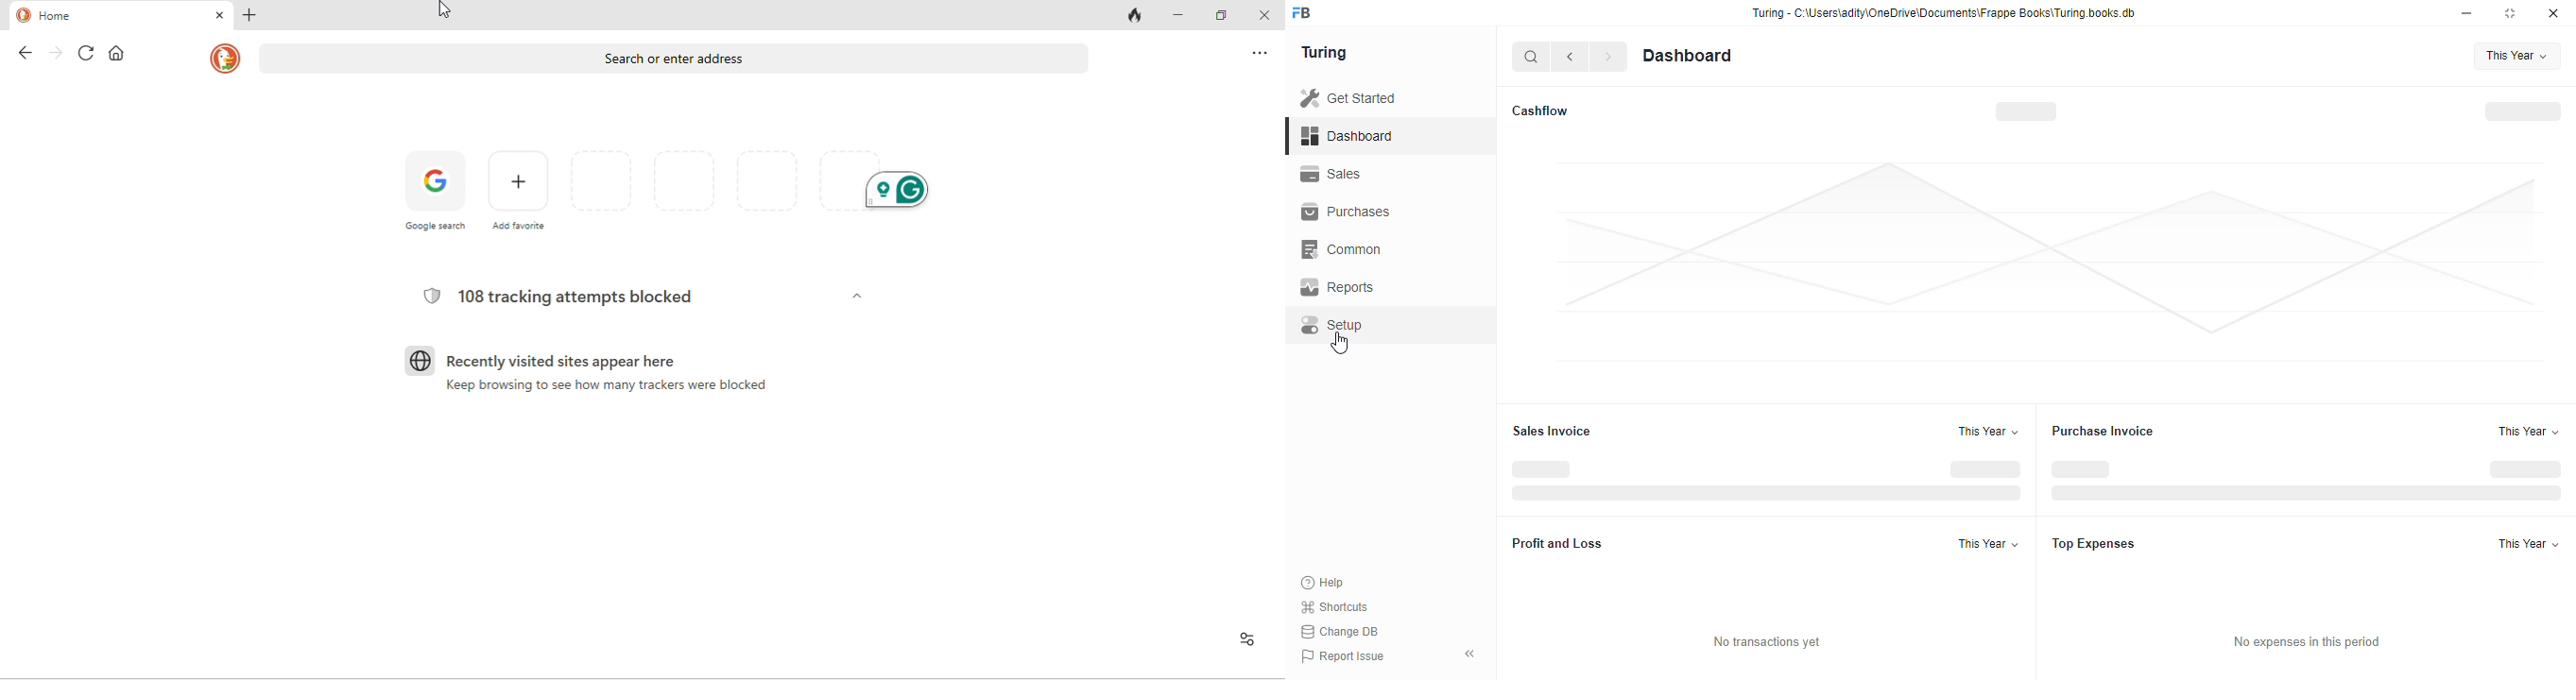  I want to click on No transactions yet, so click(1772, 643).